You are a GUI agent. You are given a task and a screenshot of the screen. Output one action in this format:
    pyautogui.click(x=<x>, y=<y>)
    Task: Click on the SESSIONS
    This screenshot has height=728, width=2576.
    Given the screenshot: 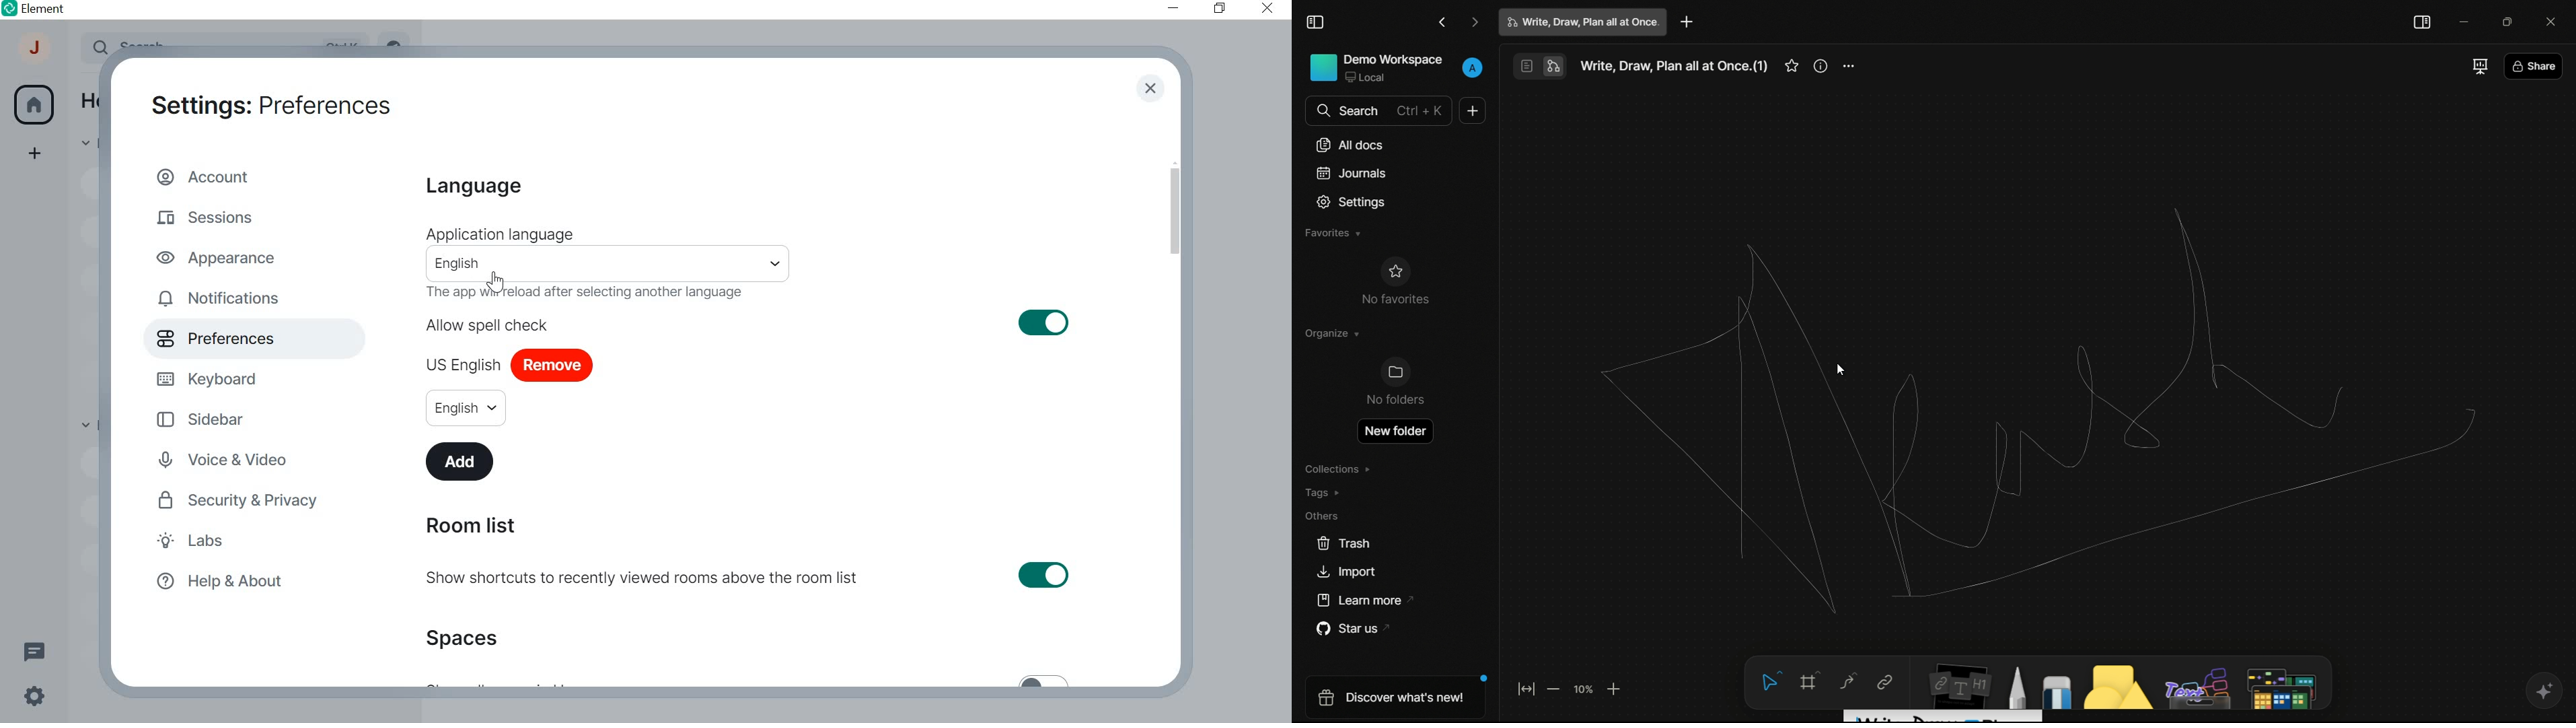 What is the action you would take?
    pyautogui.click(x=210, y=215)
    